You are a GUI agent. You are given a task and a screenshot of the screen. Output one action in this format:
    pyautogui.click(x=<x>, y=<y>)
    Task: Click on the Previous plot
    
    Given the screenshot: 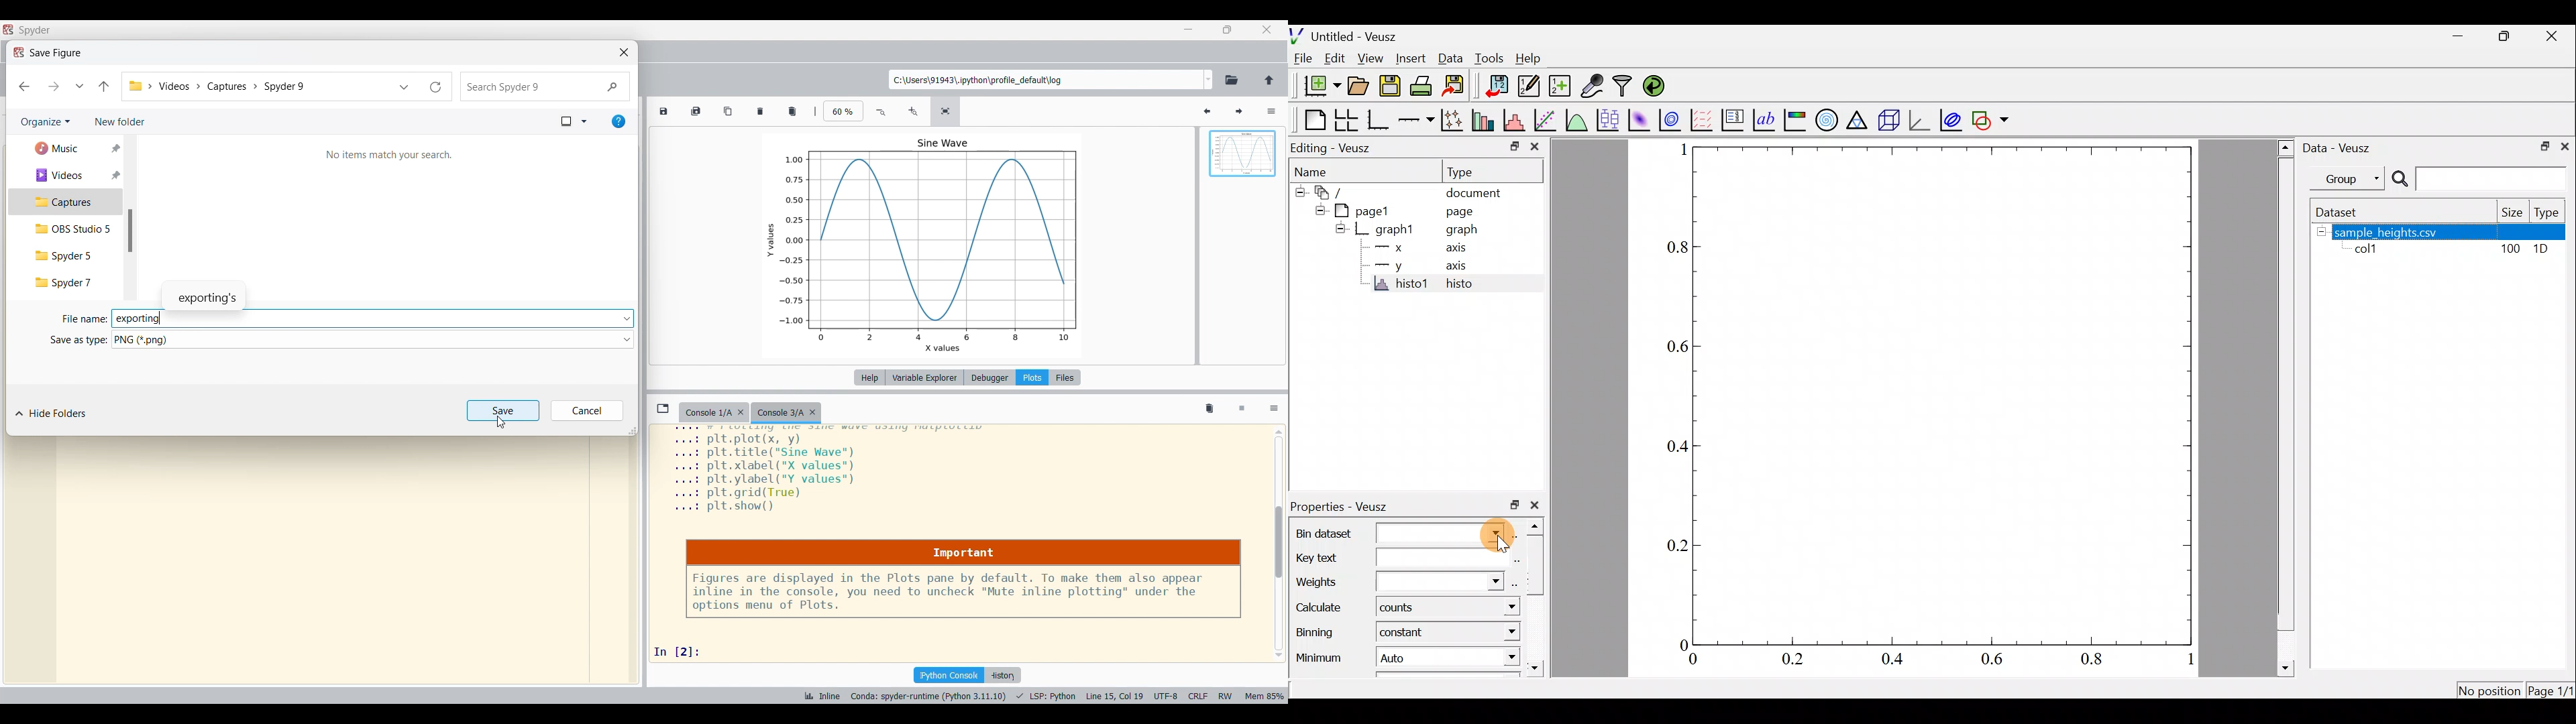 What is the action you would take?
    pyautogui.click(x=1207, y=112)
    